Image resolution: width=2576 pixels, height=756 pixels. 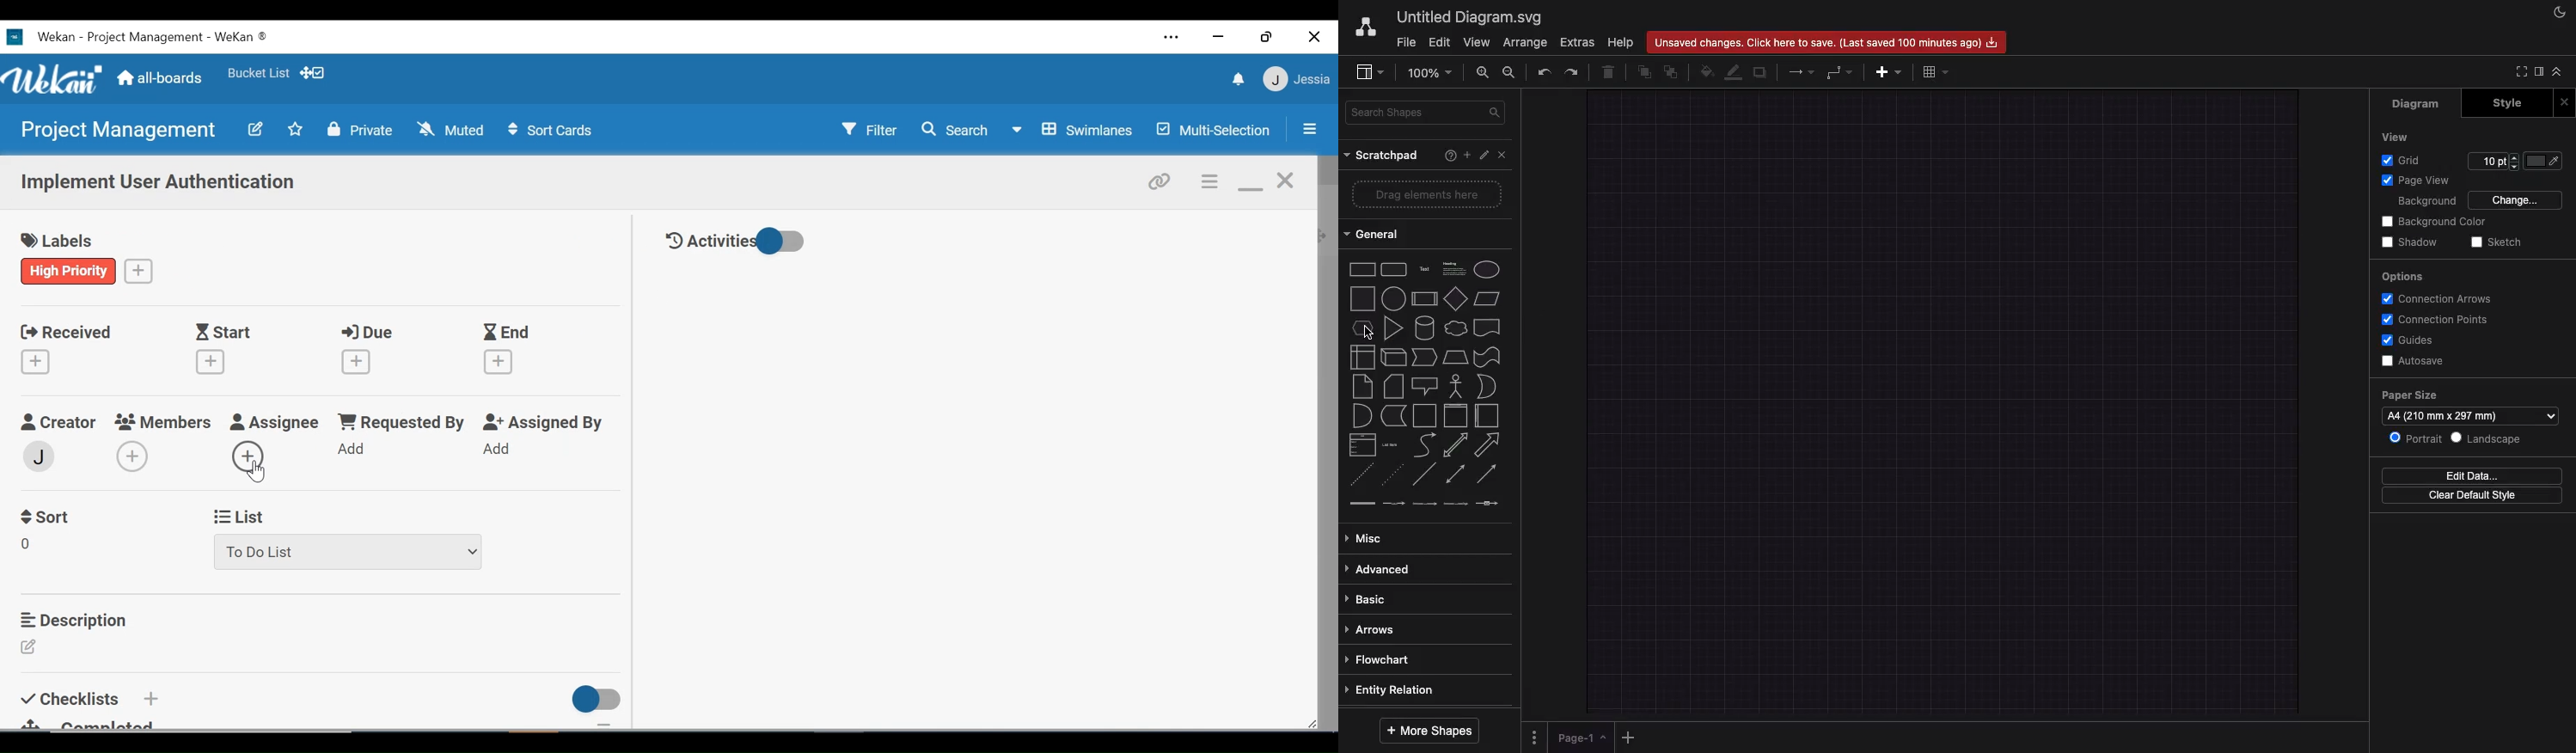 What do you see at coordinates (1441, 42) in the screenshot?
I see `Edit` at bounding box center [1441, 42].